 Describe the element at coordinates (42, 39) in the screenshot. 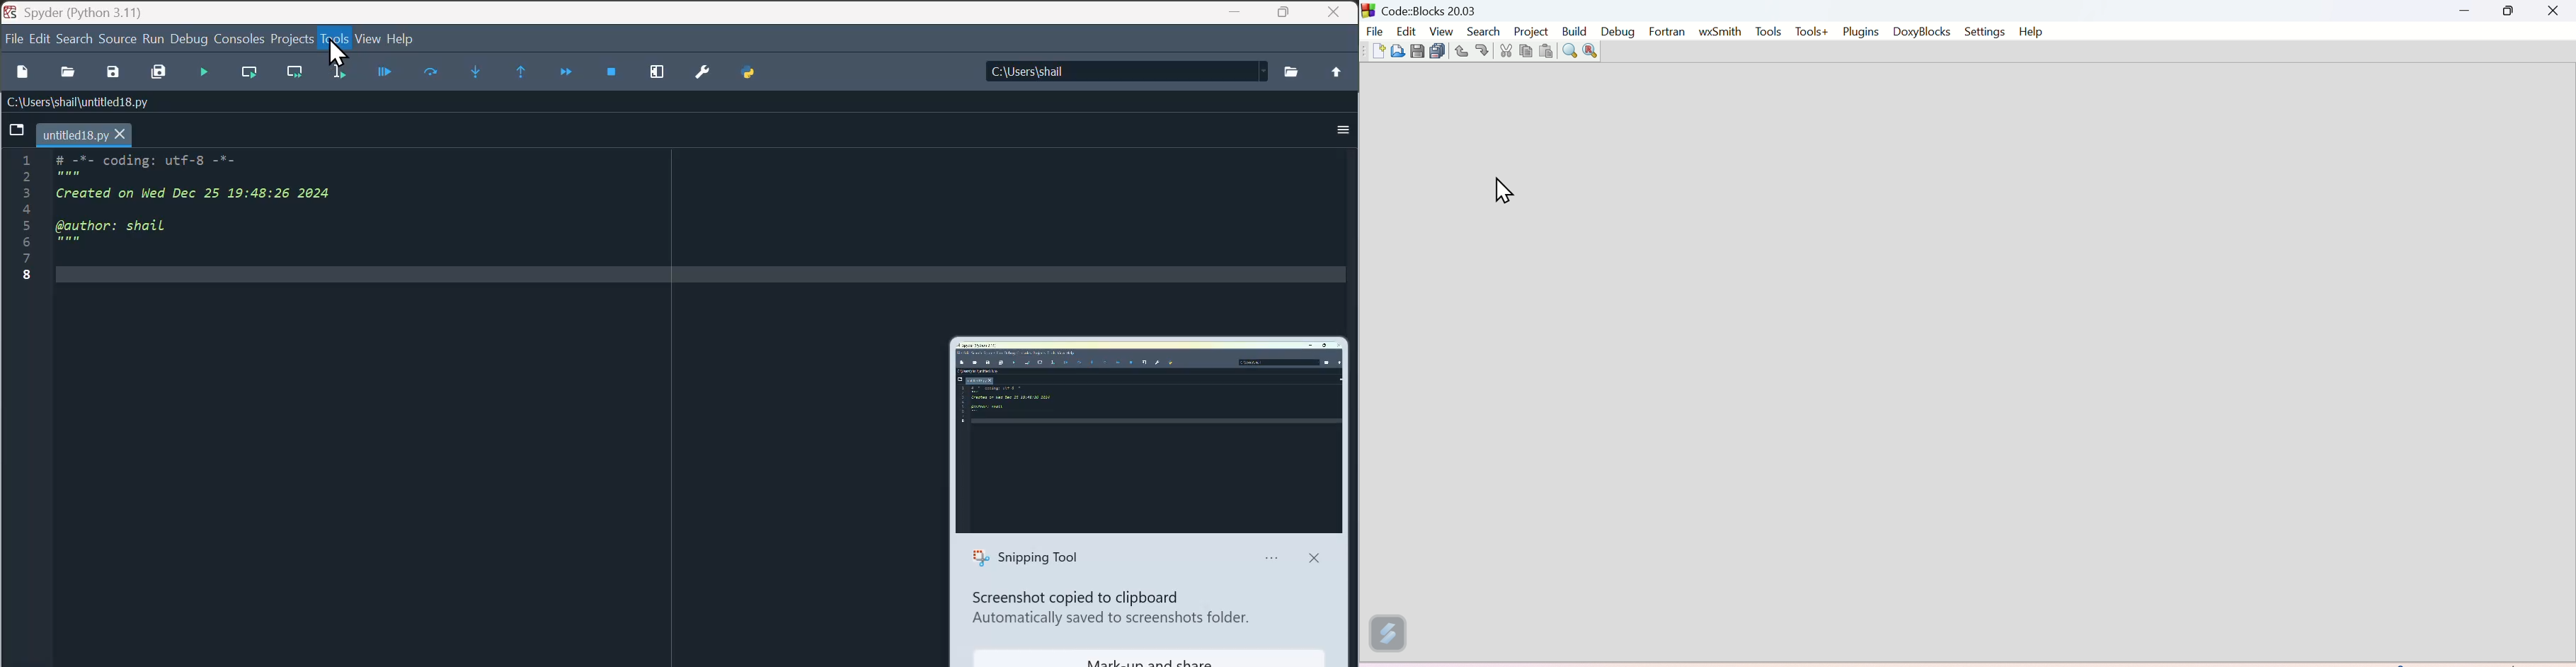

I see `Edit` at that location.